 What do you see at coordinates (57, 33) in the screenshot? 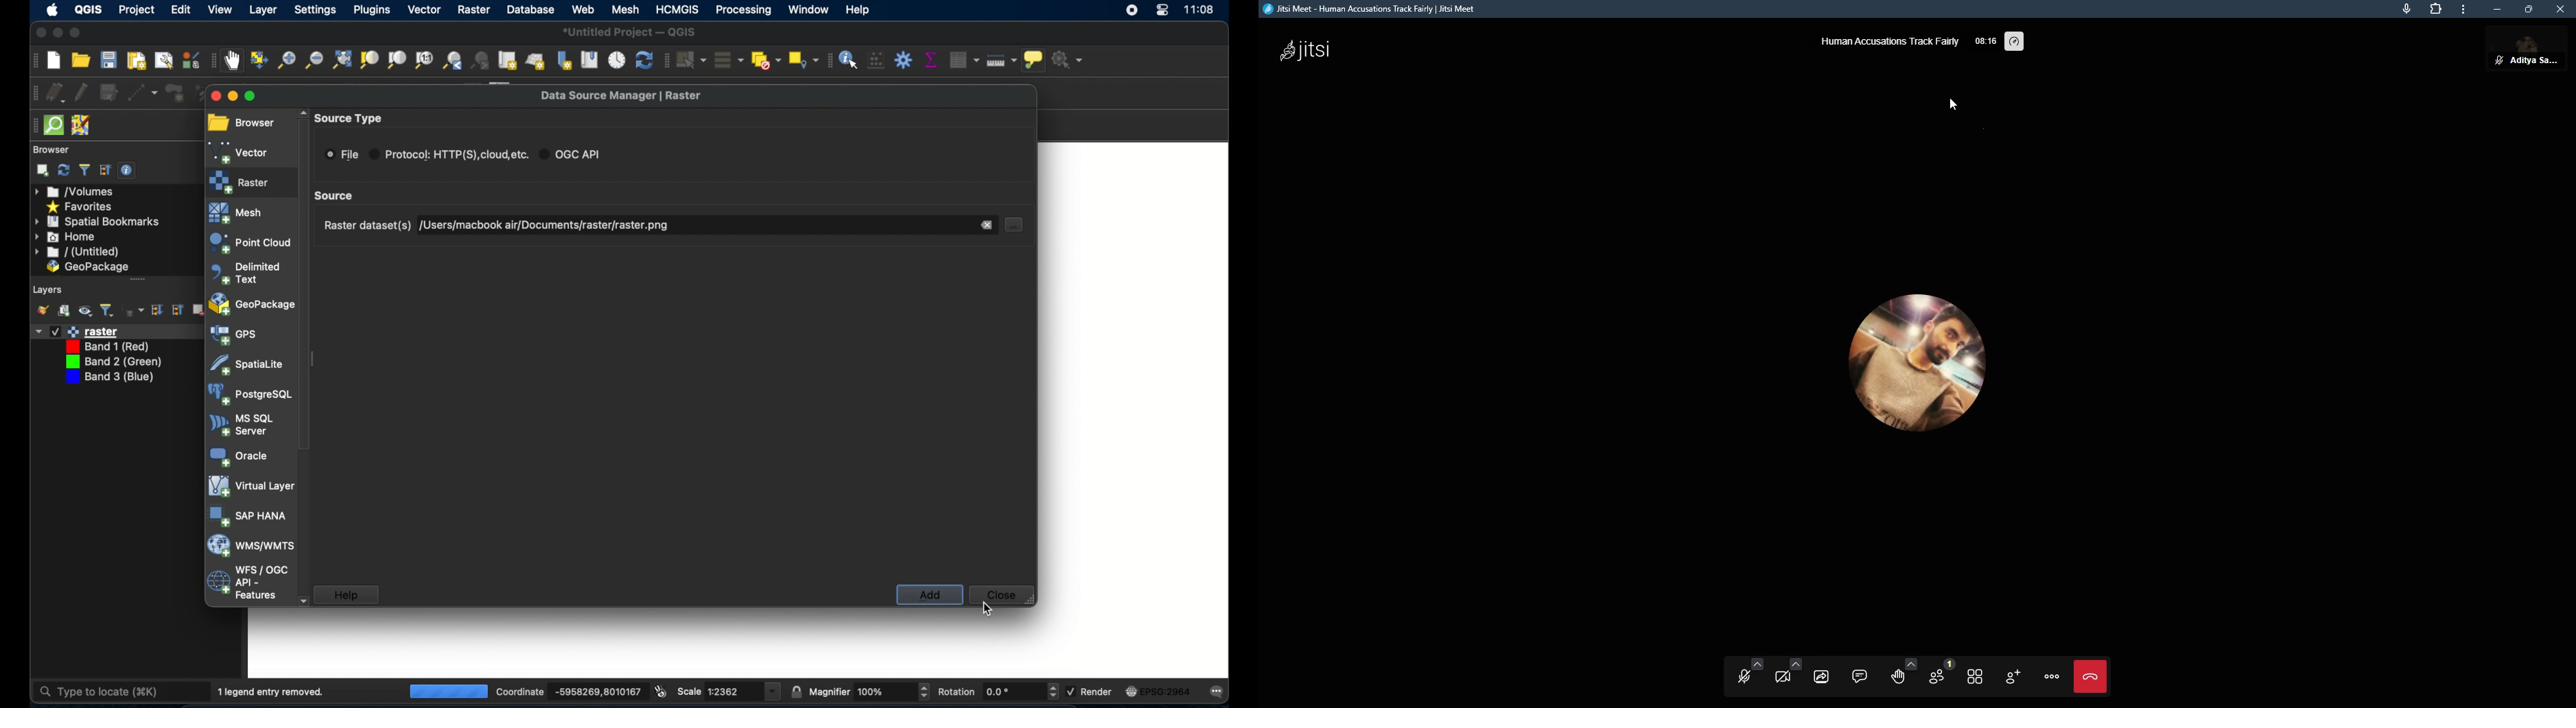
I see `minimize` at bounding box center [57, 33].